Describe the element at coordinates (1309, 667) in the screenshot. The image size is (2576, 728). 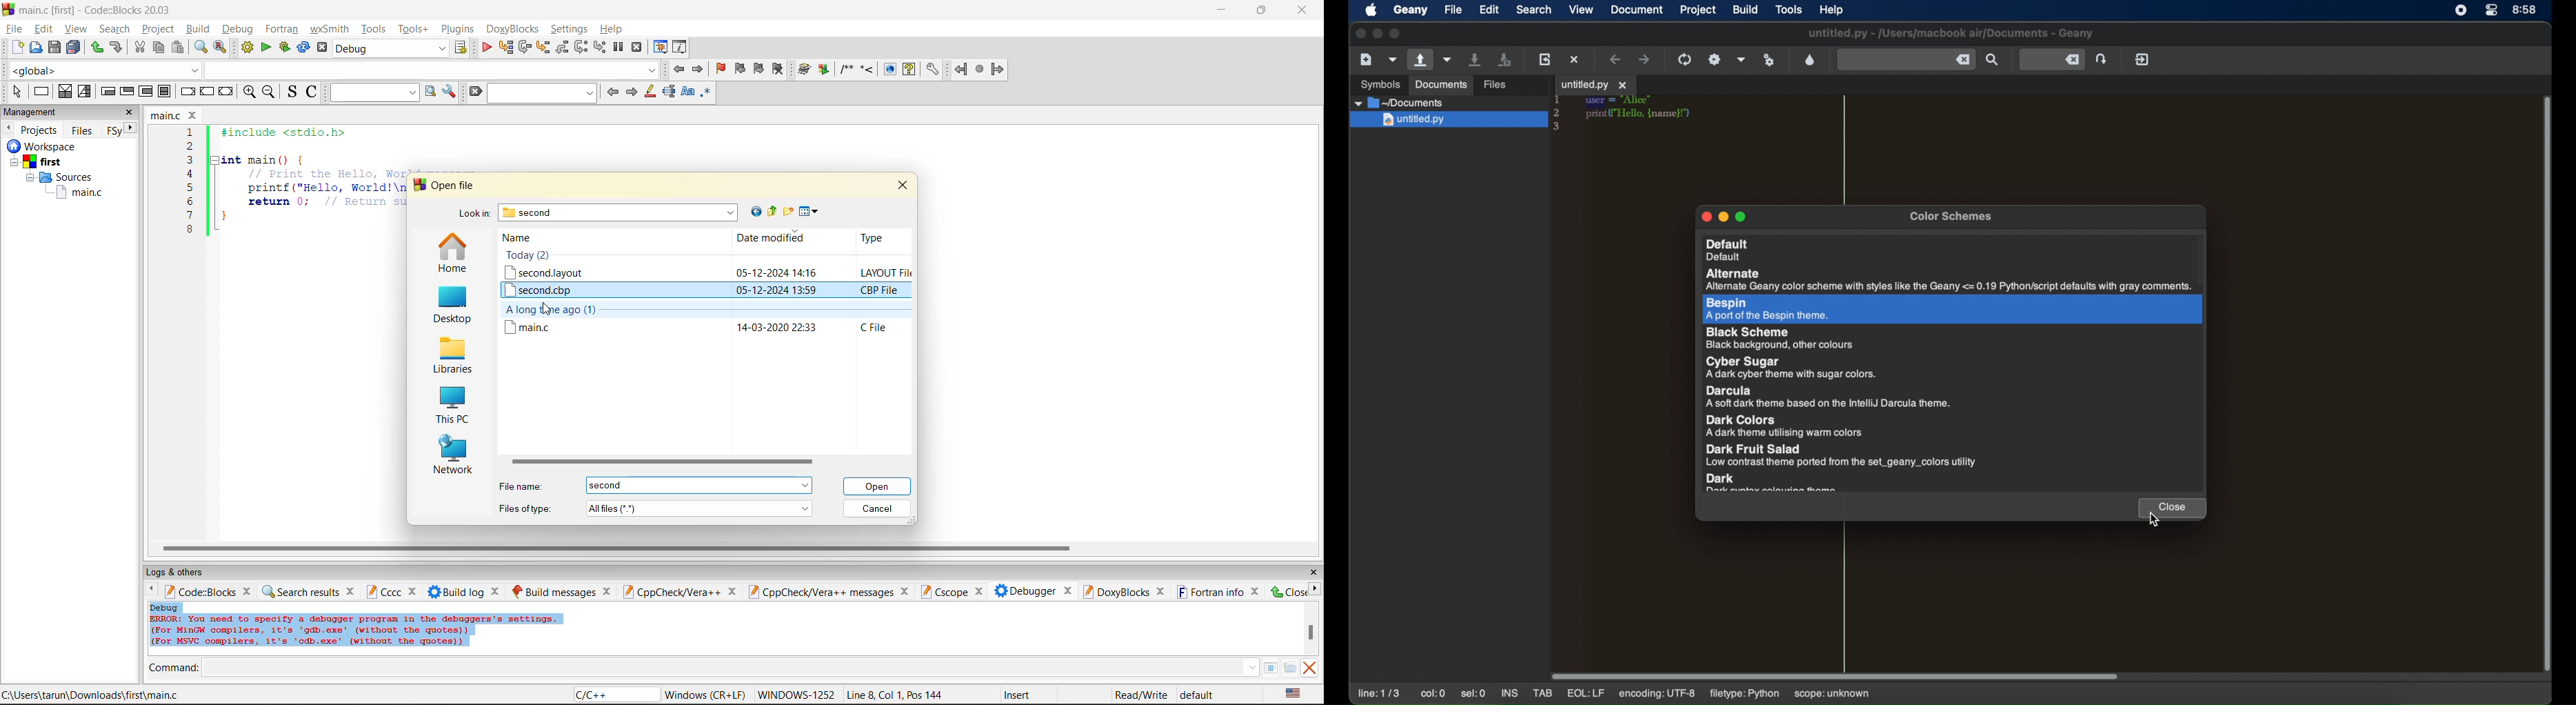
I see `clear output window` at that location.